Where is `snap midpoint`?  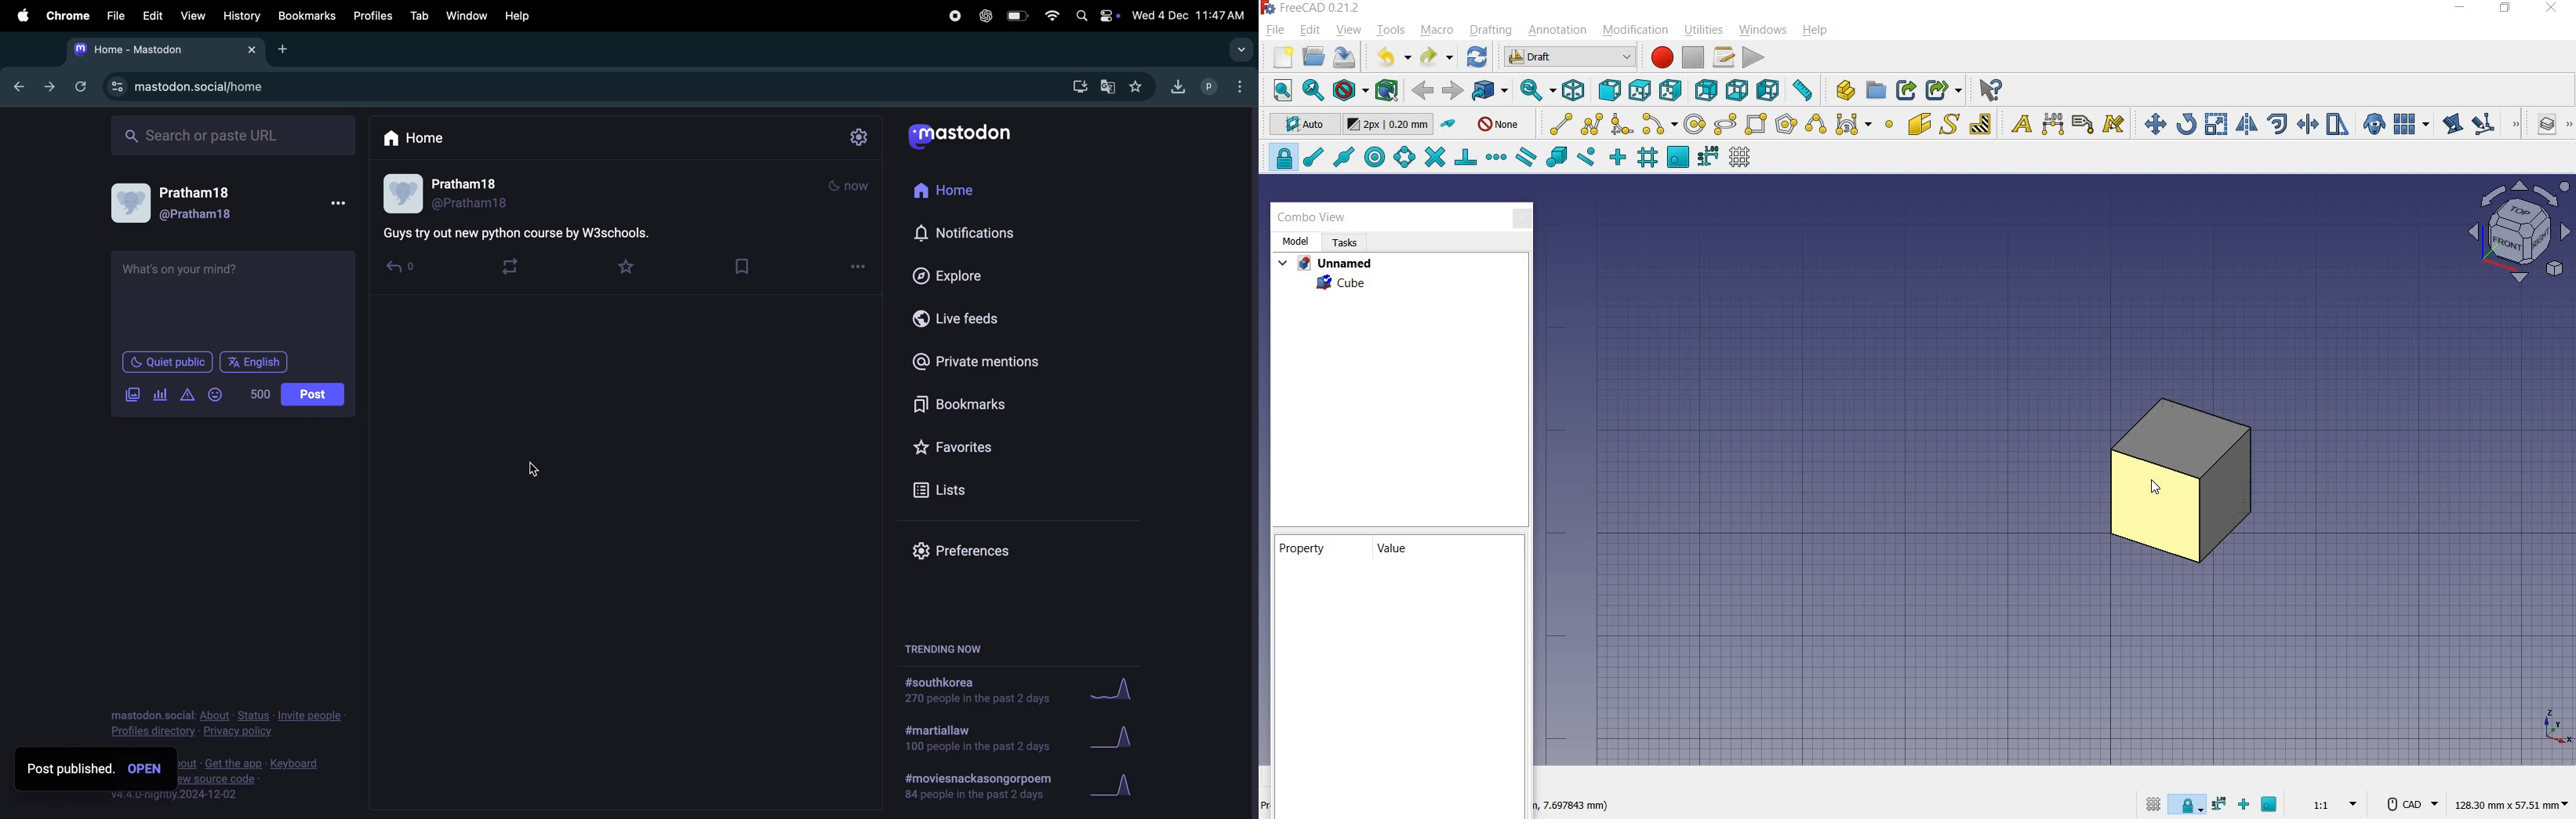 snap midpoint is located at coordinates (1345, 158).